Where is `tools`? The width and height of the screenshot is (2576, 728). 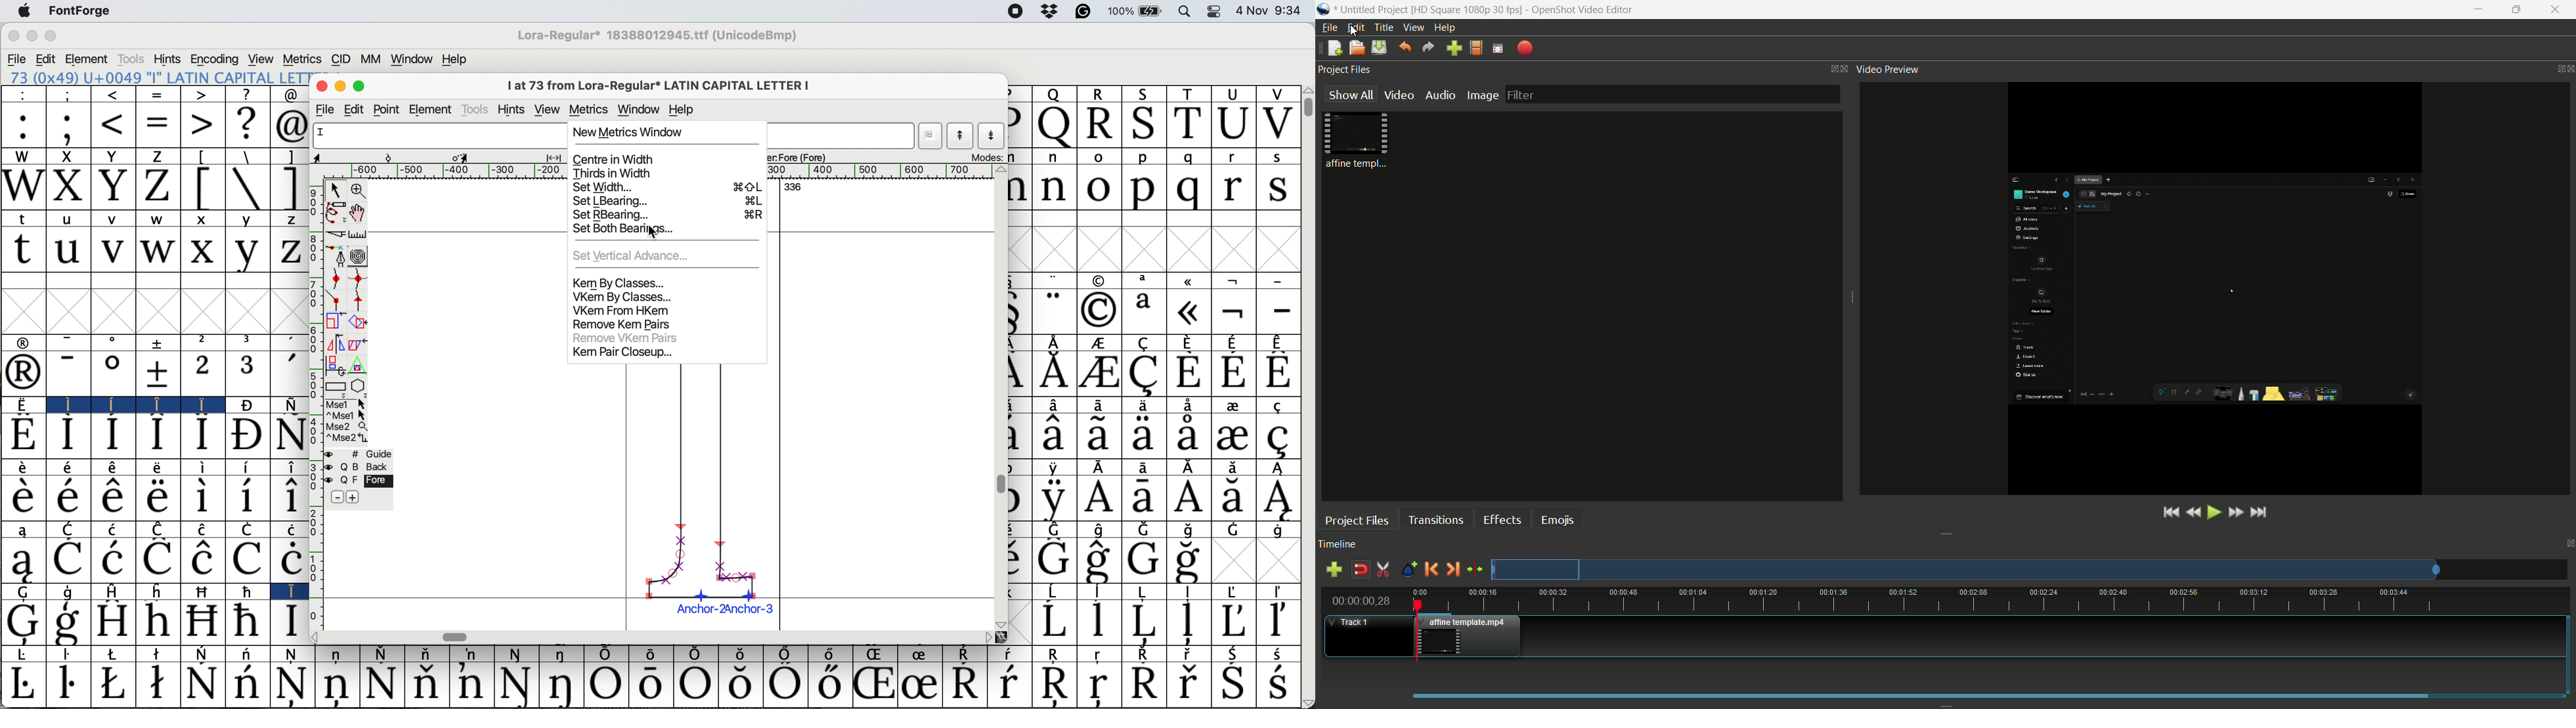 tools is located at coordinates (474, 109).